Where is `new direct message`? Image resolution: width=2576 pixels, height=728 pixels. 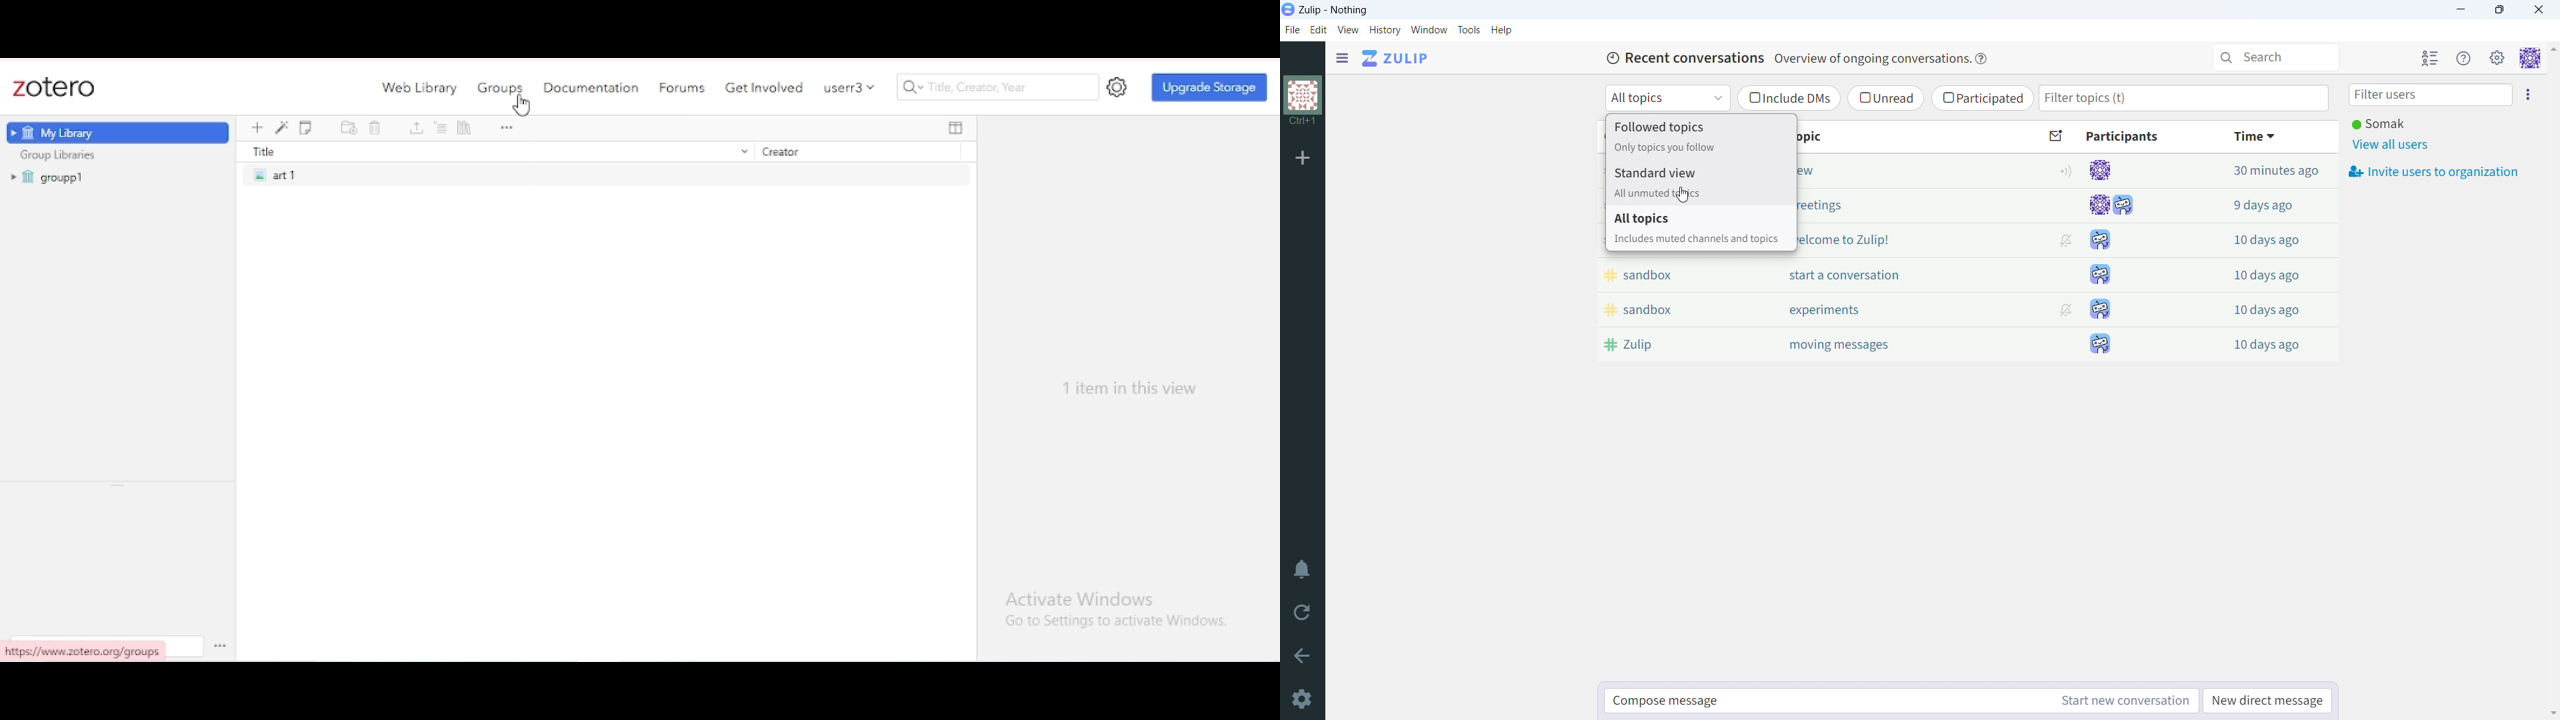
new direct message is located at coordinates (2267, 701).